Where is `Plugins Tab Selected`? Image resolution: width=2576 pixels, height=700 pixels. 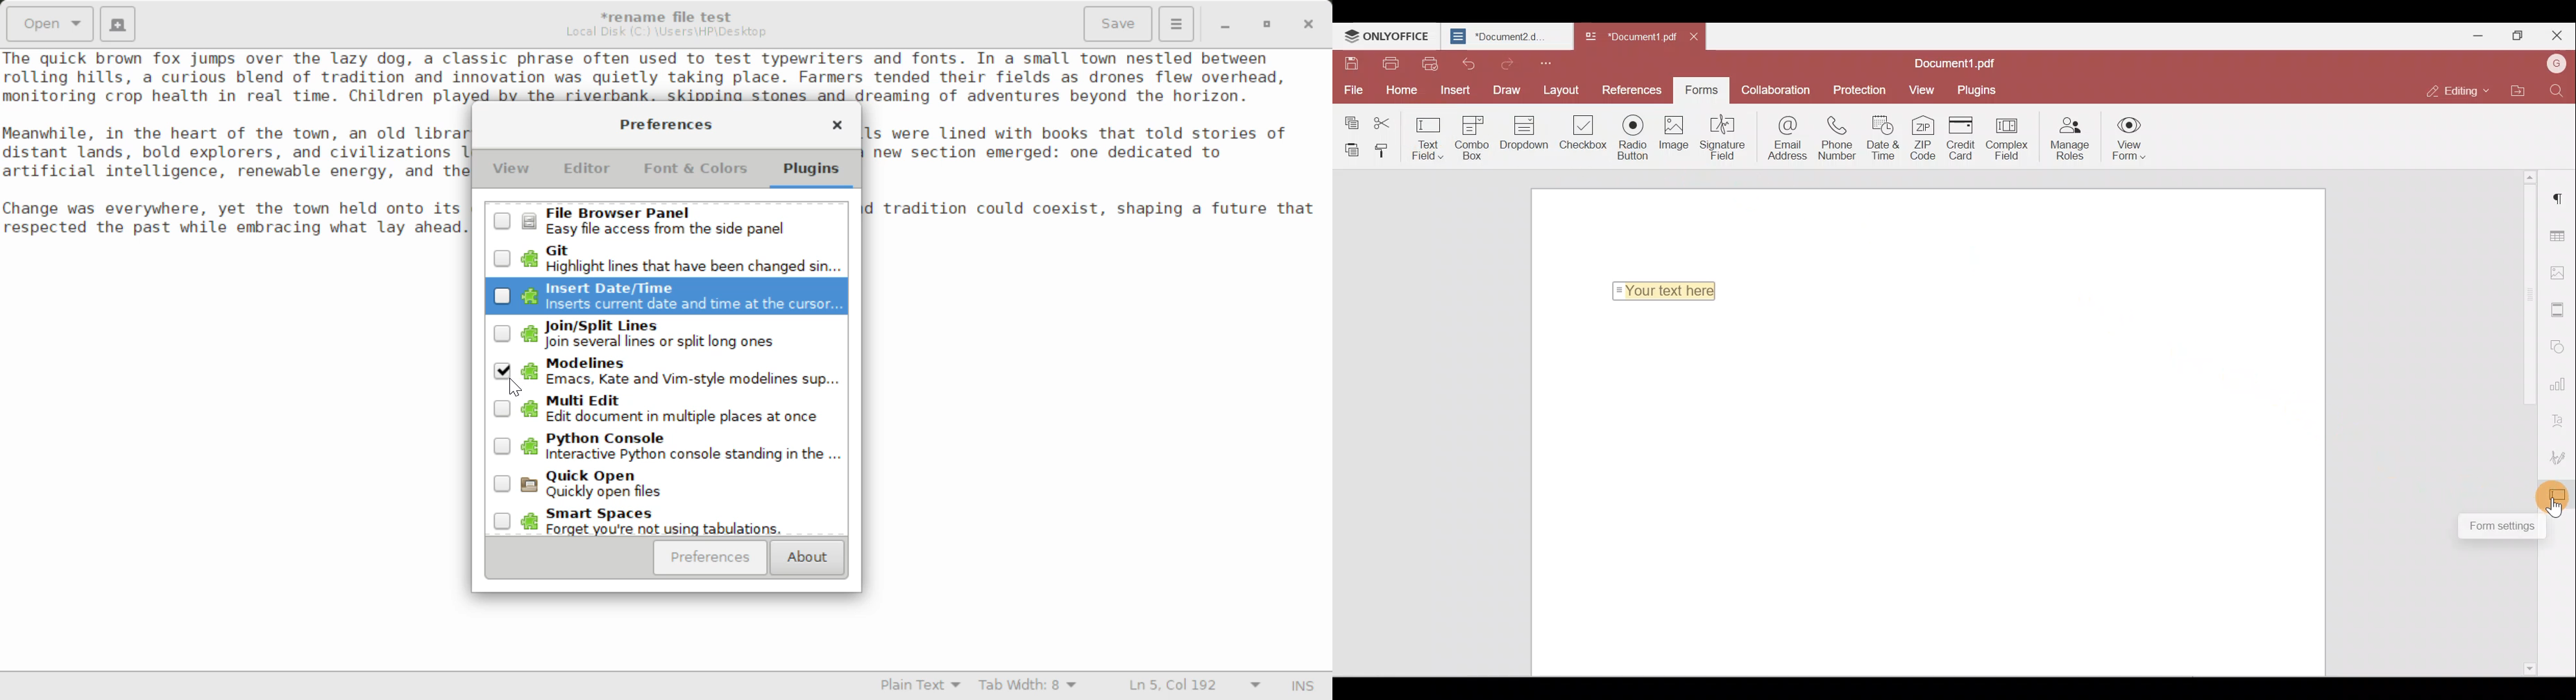 Plugins Tab Selected is located at coordinates (815, 174).